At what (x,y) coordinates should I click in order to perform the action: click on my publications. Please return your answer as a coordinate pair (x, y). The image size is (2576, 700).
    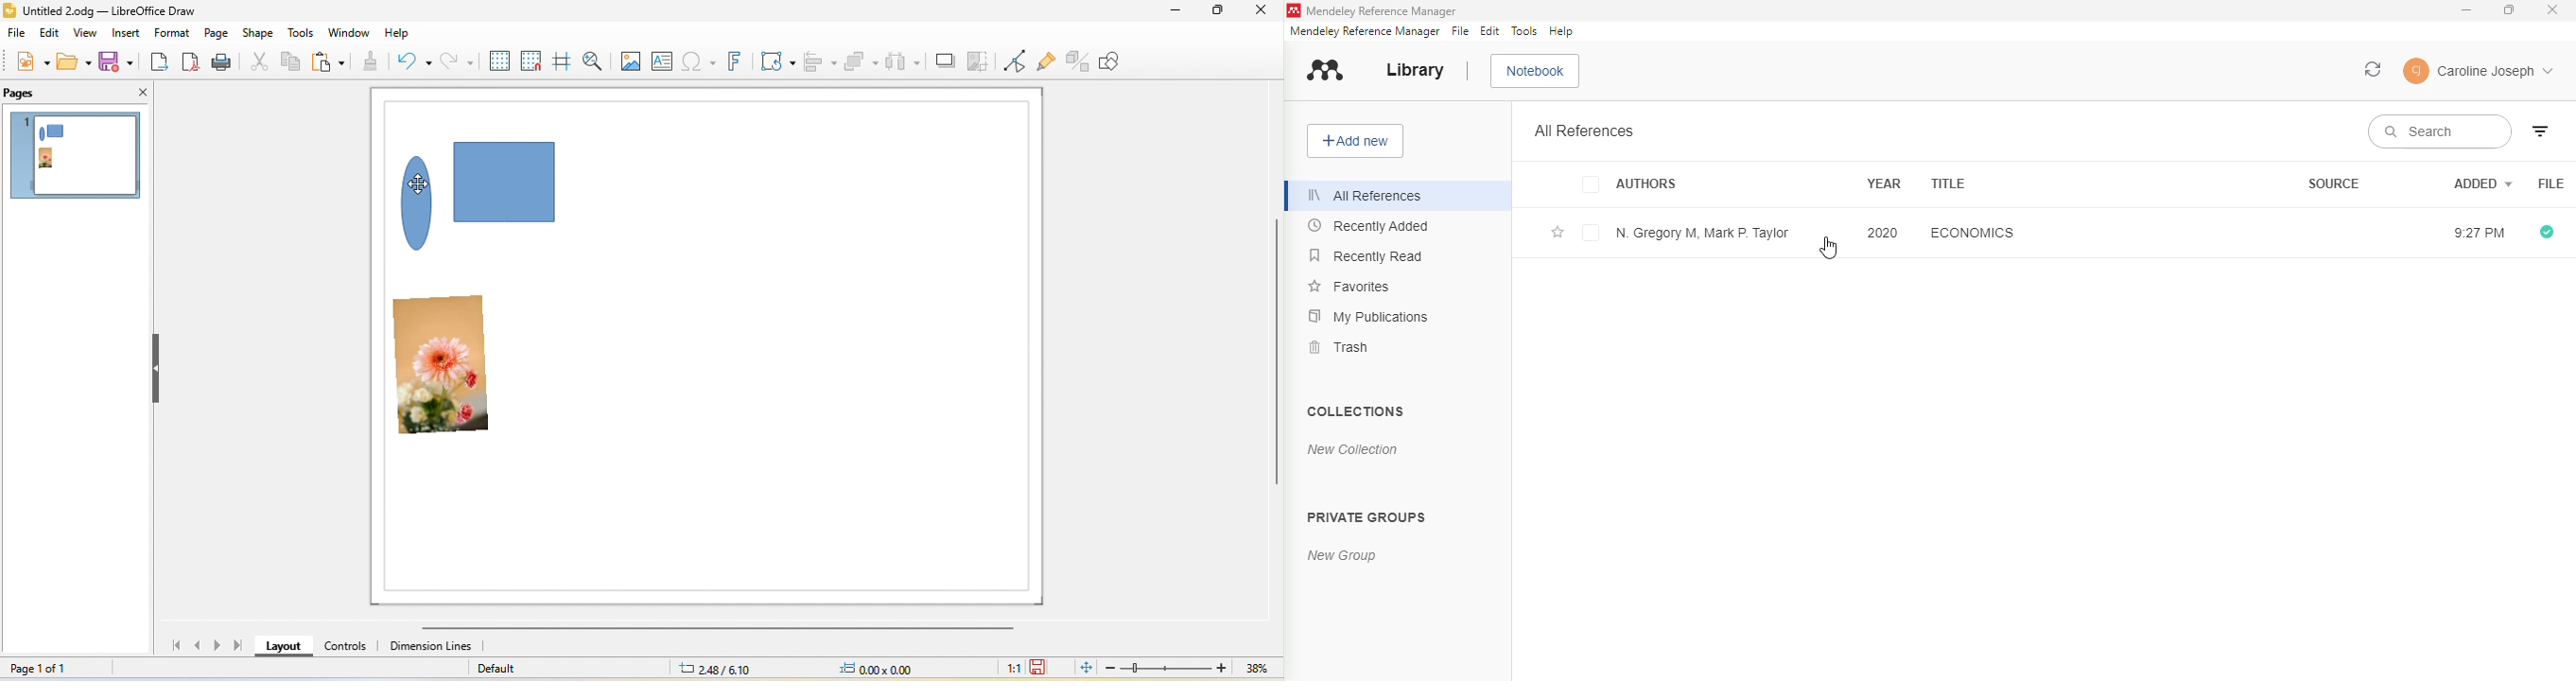
    Looking at the image, I should click on (1370, 317).